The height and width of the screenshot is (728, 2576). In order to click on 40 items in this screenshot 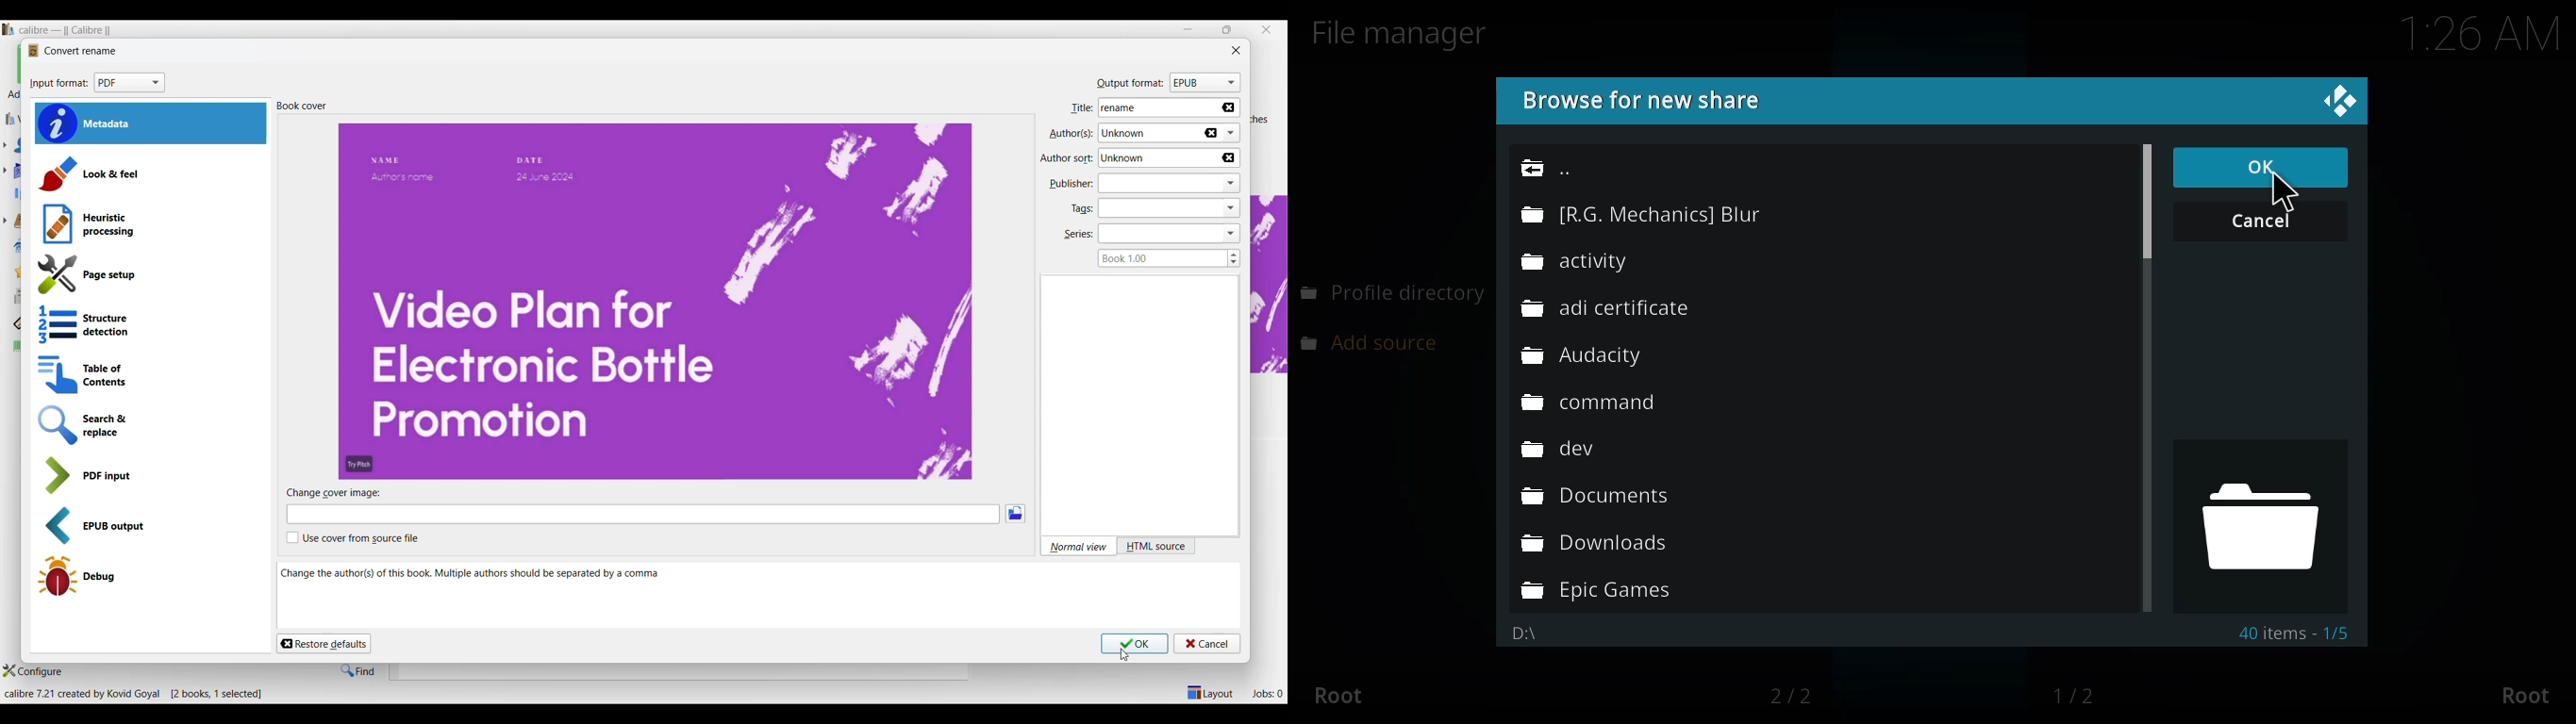, I will do `click(2294, 634)`.